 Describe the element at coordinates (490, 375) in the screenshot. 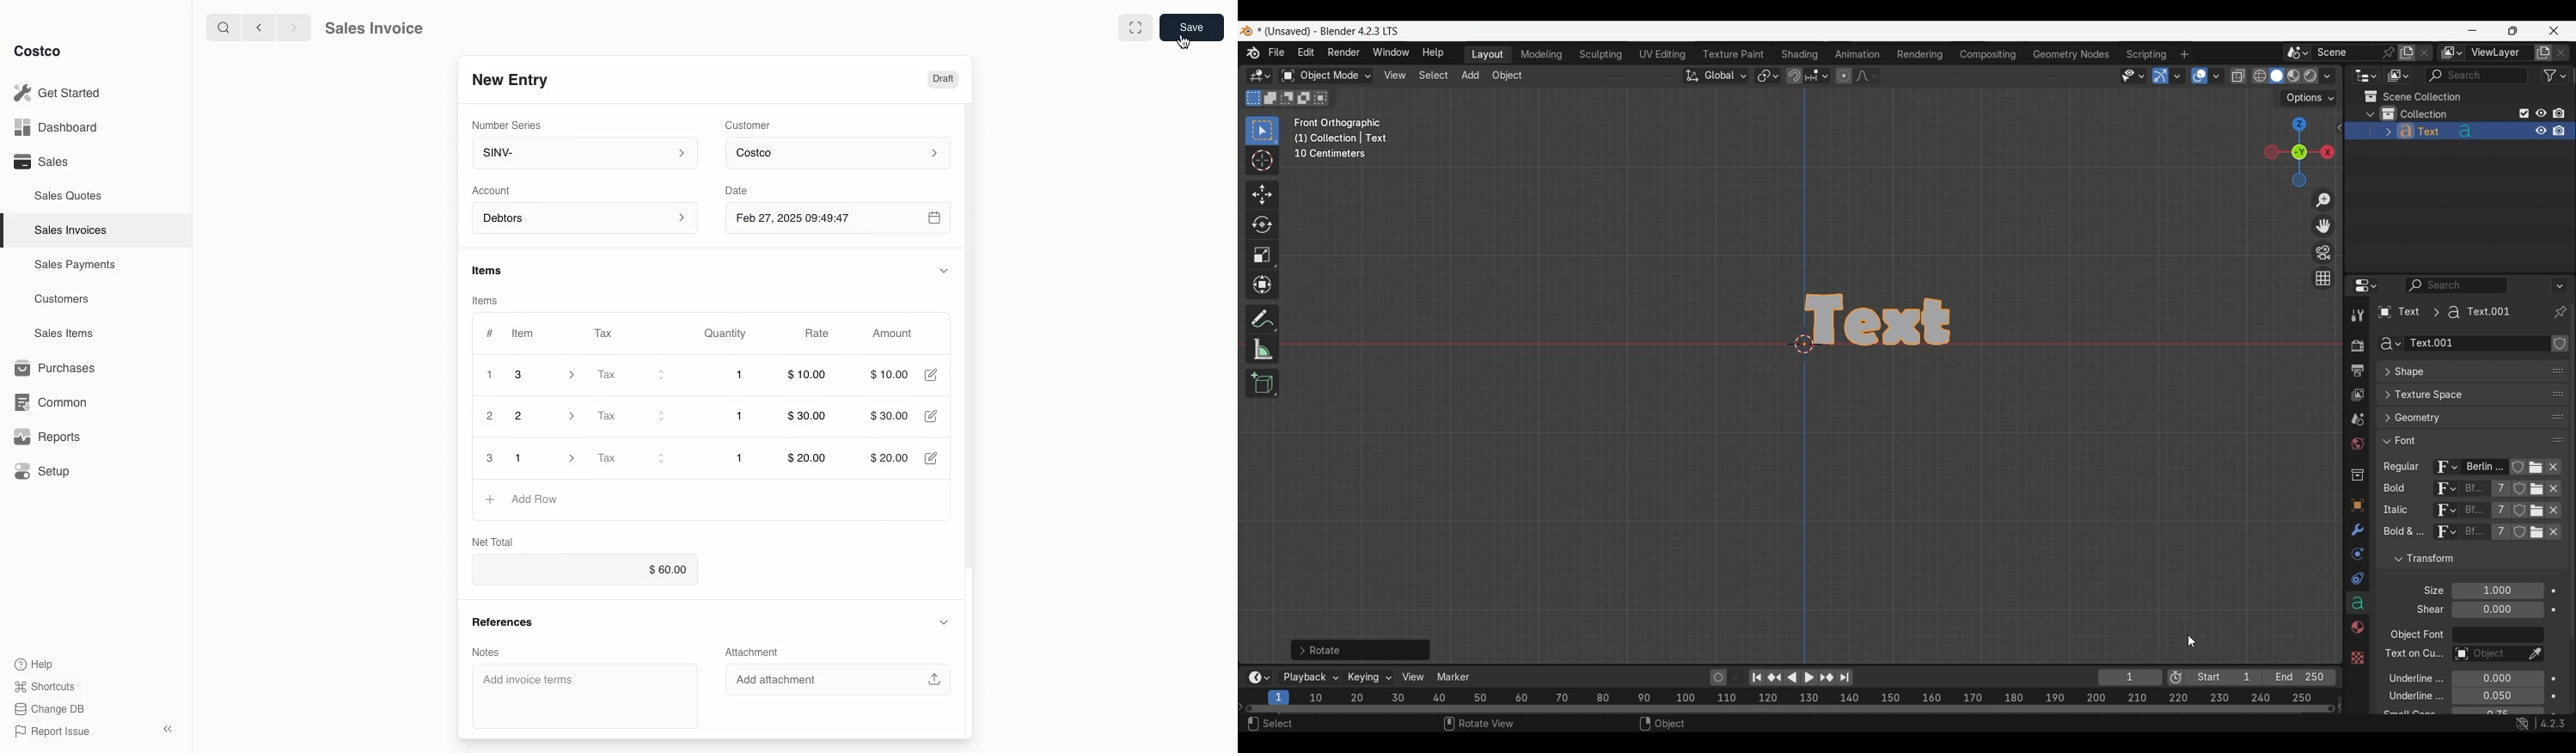

I see `1` at that location.